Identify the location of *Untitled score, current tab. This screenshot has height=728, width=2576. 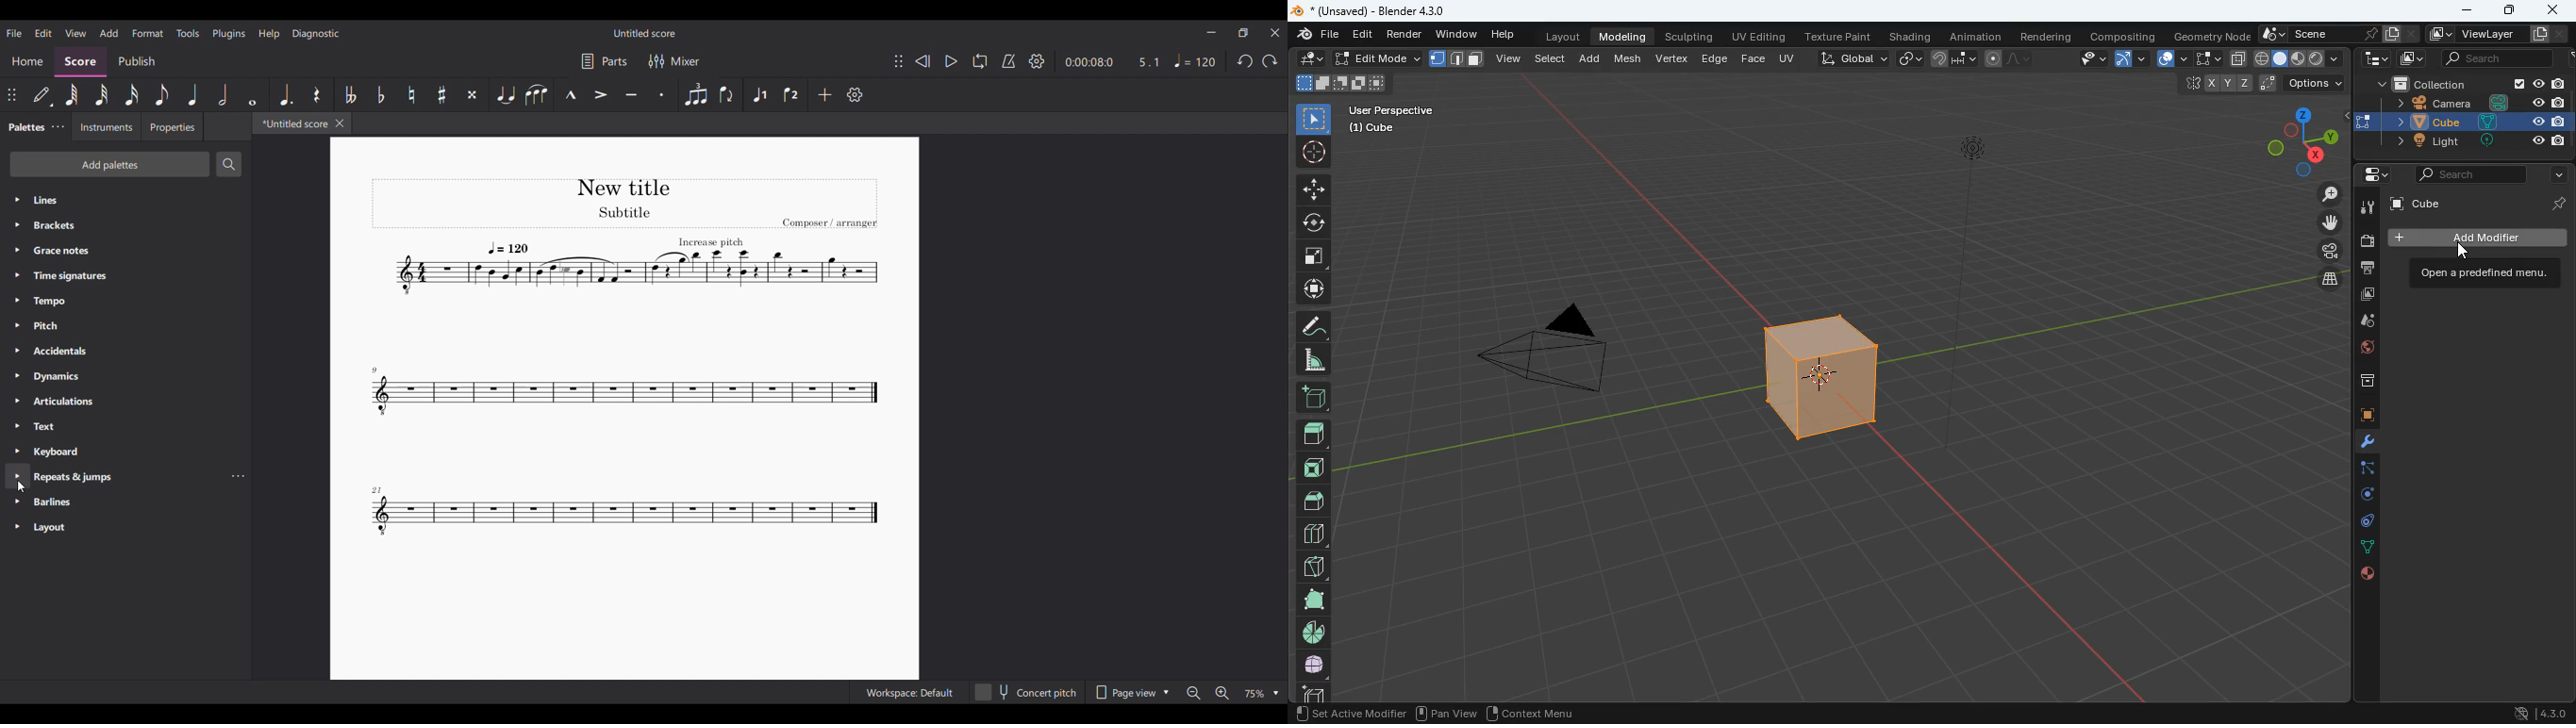
(292, 123).